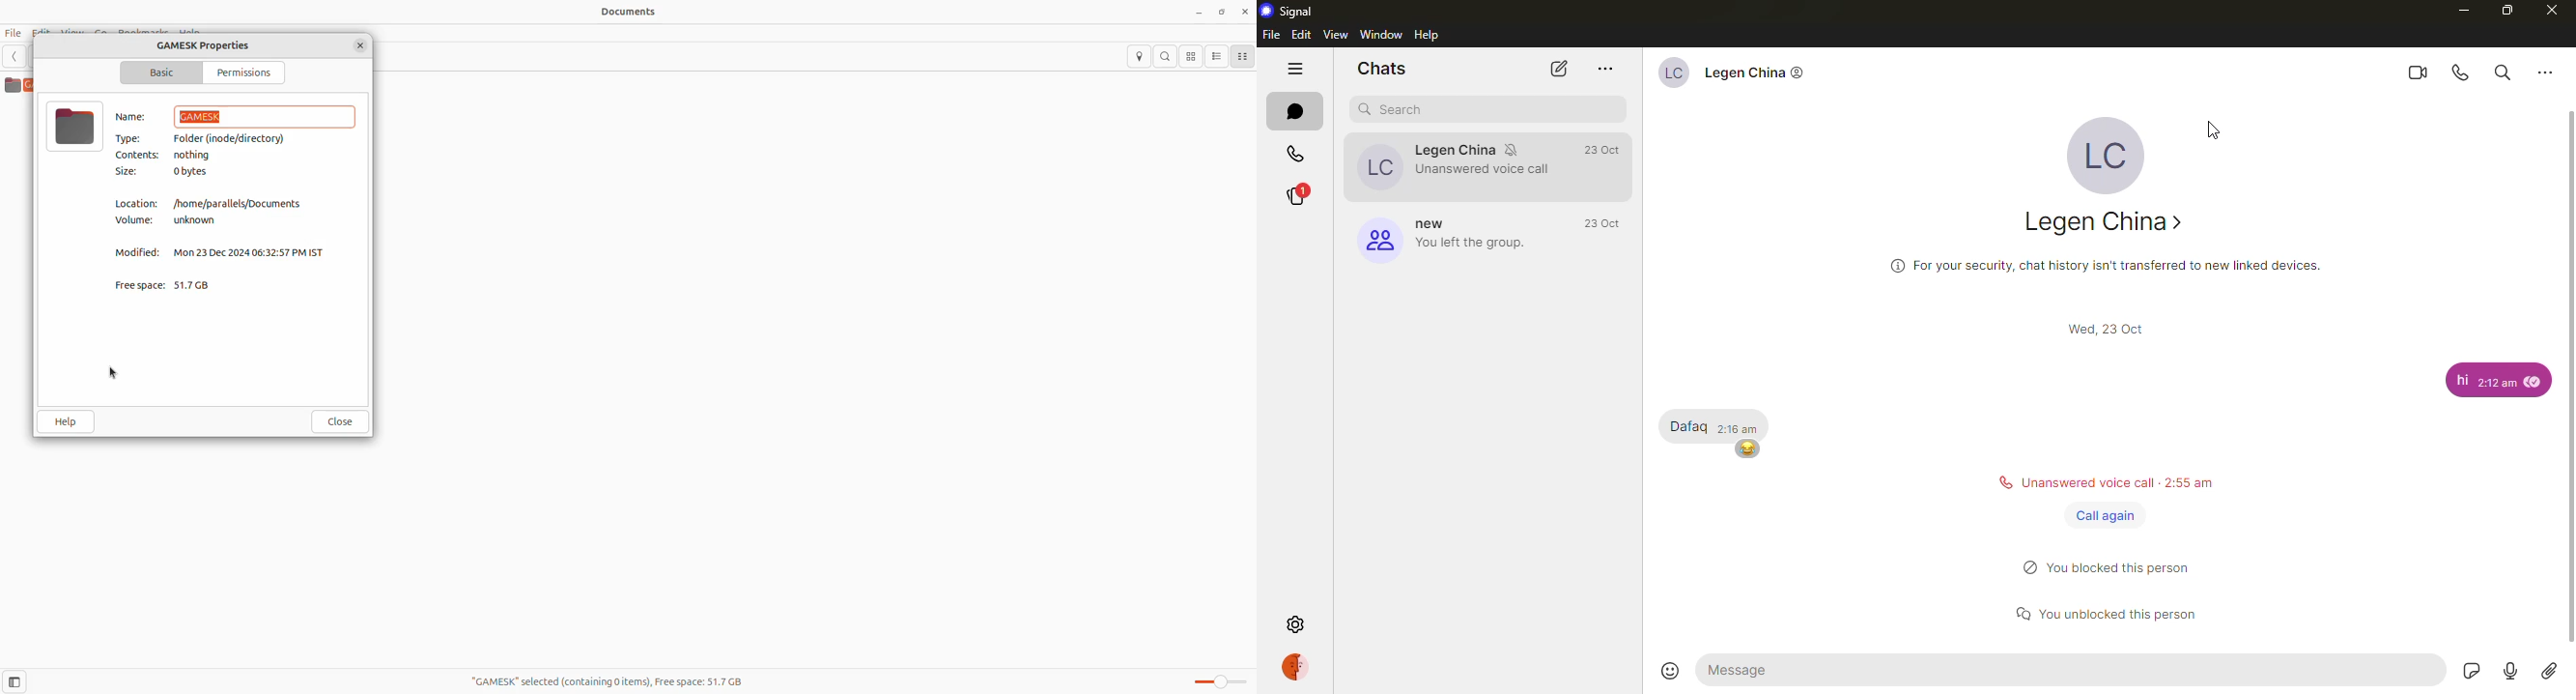 Image resolution: width=2576 pixels, height=700 pixels. I want to click on more, so click(2549, 72).